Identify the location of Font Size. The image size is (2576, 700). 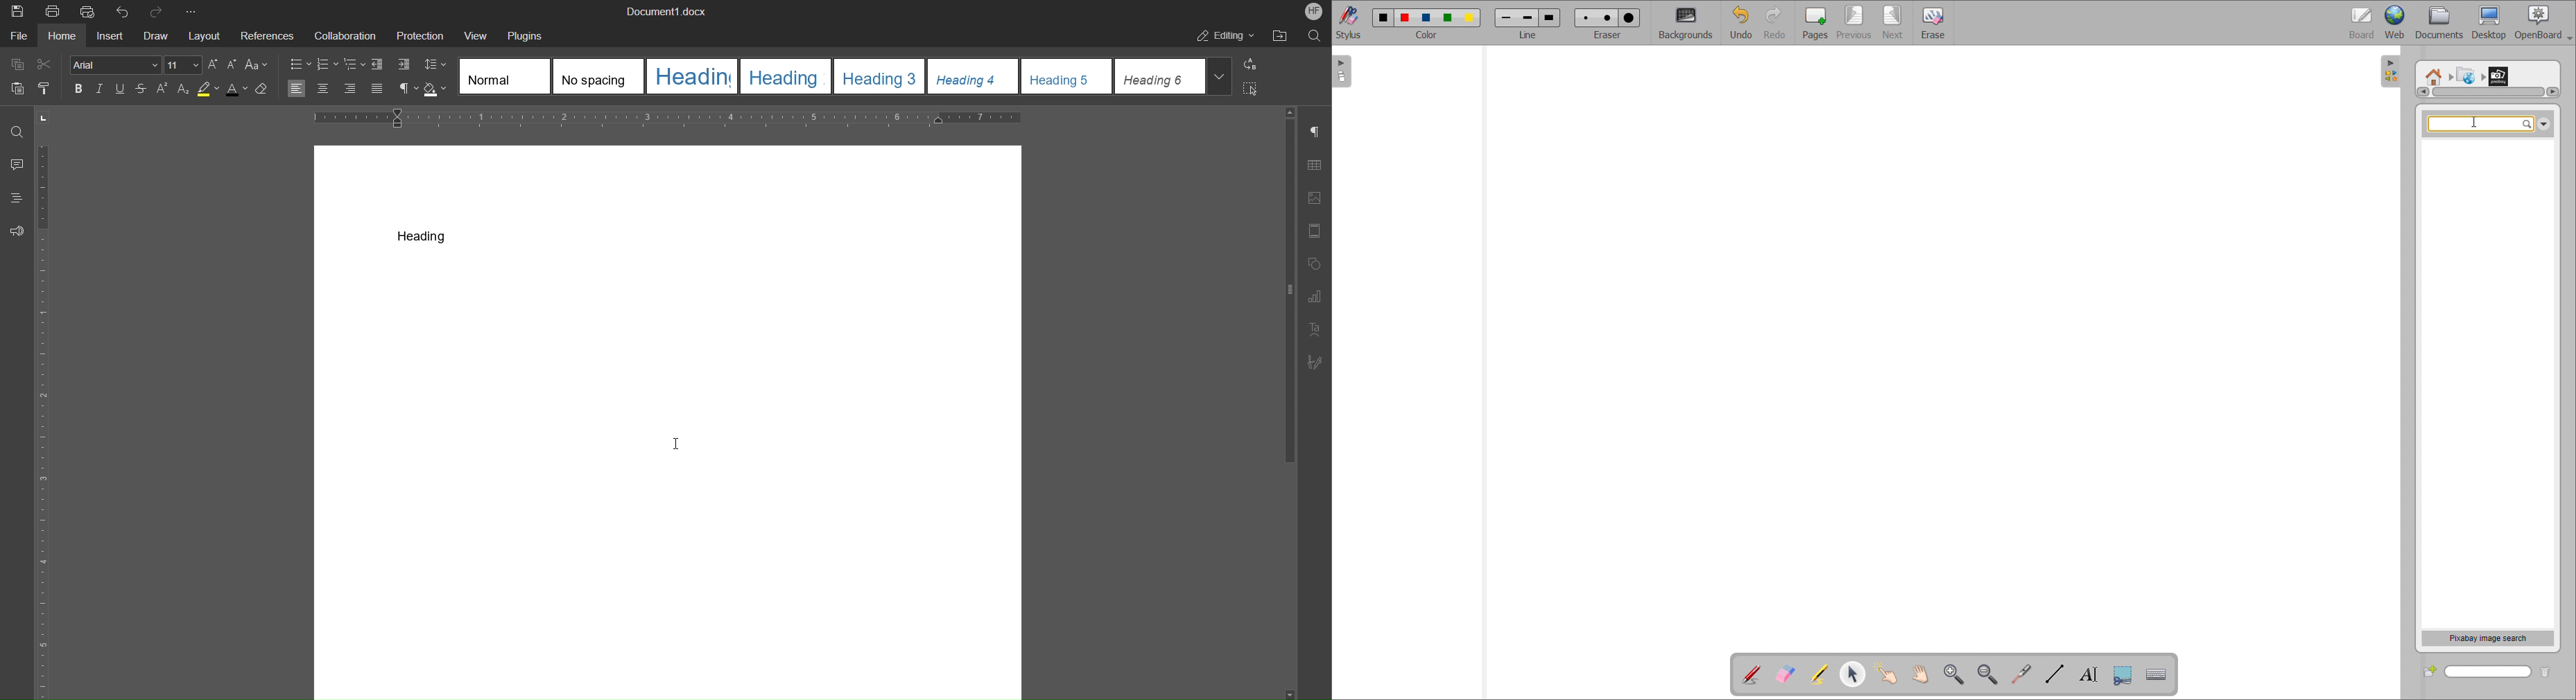
(184, 64).